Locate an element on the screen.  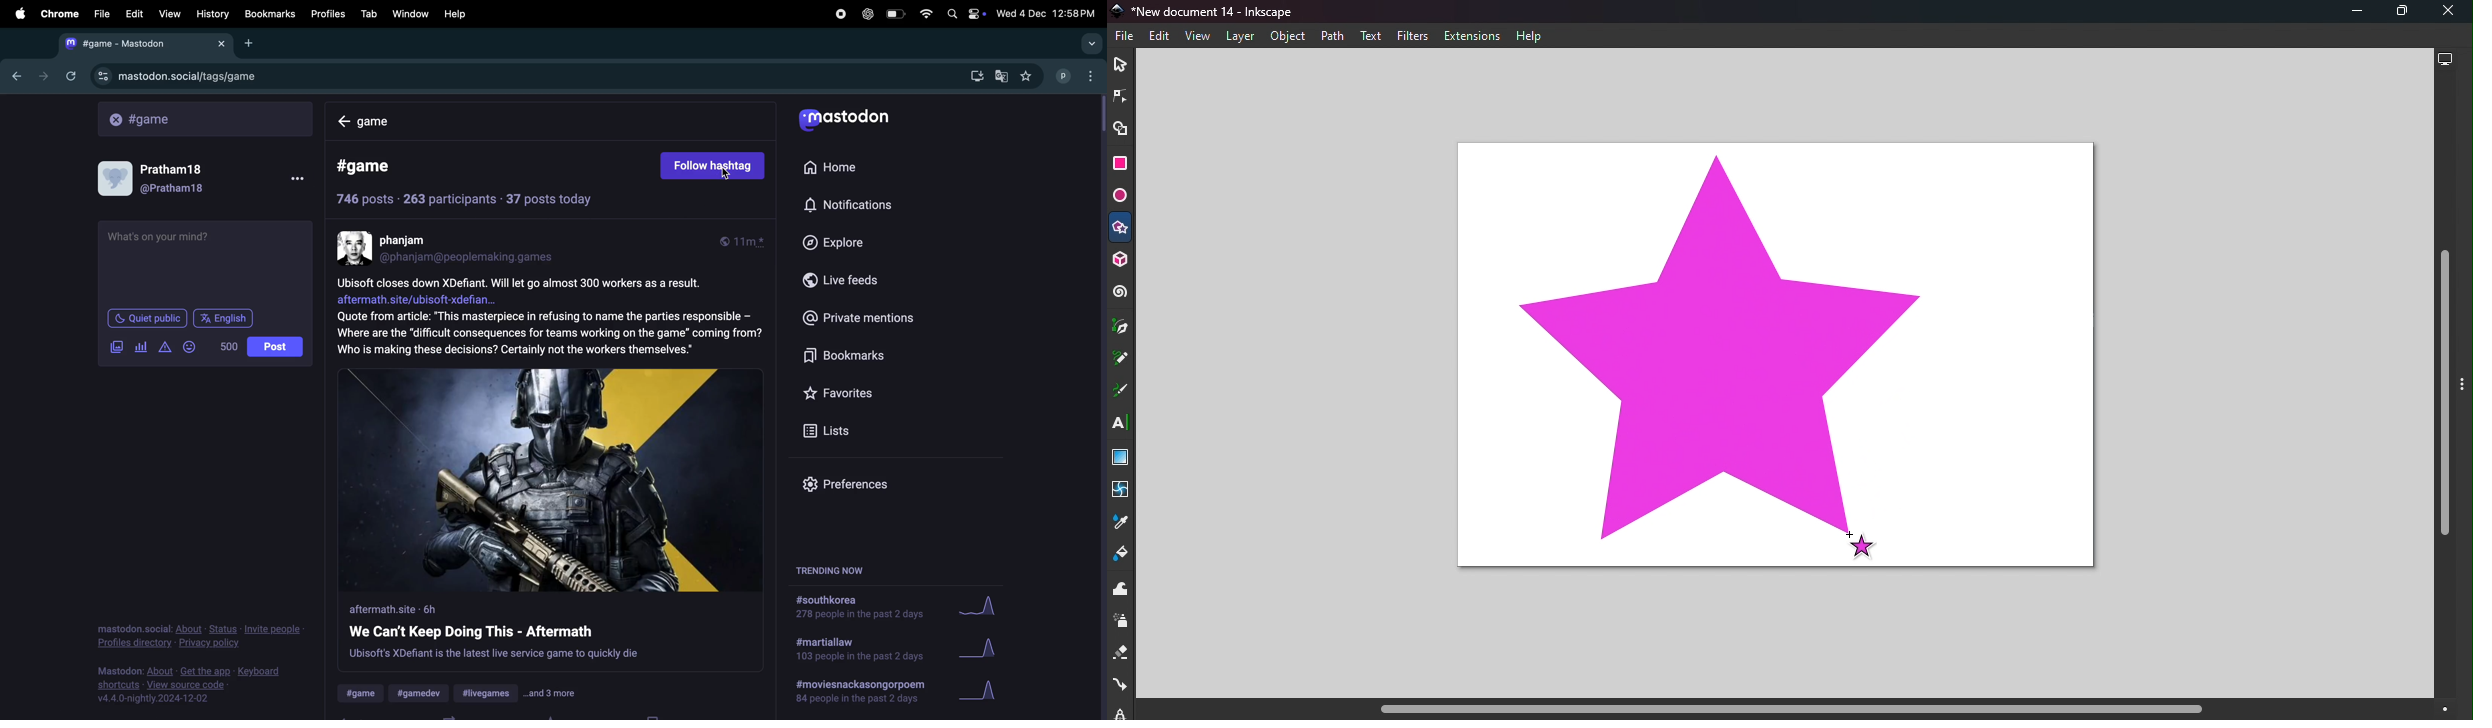
Vertical scroll bar is located at coordinates (2445, 388).